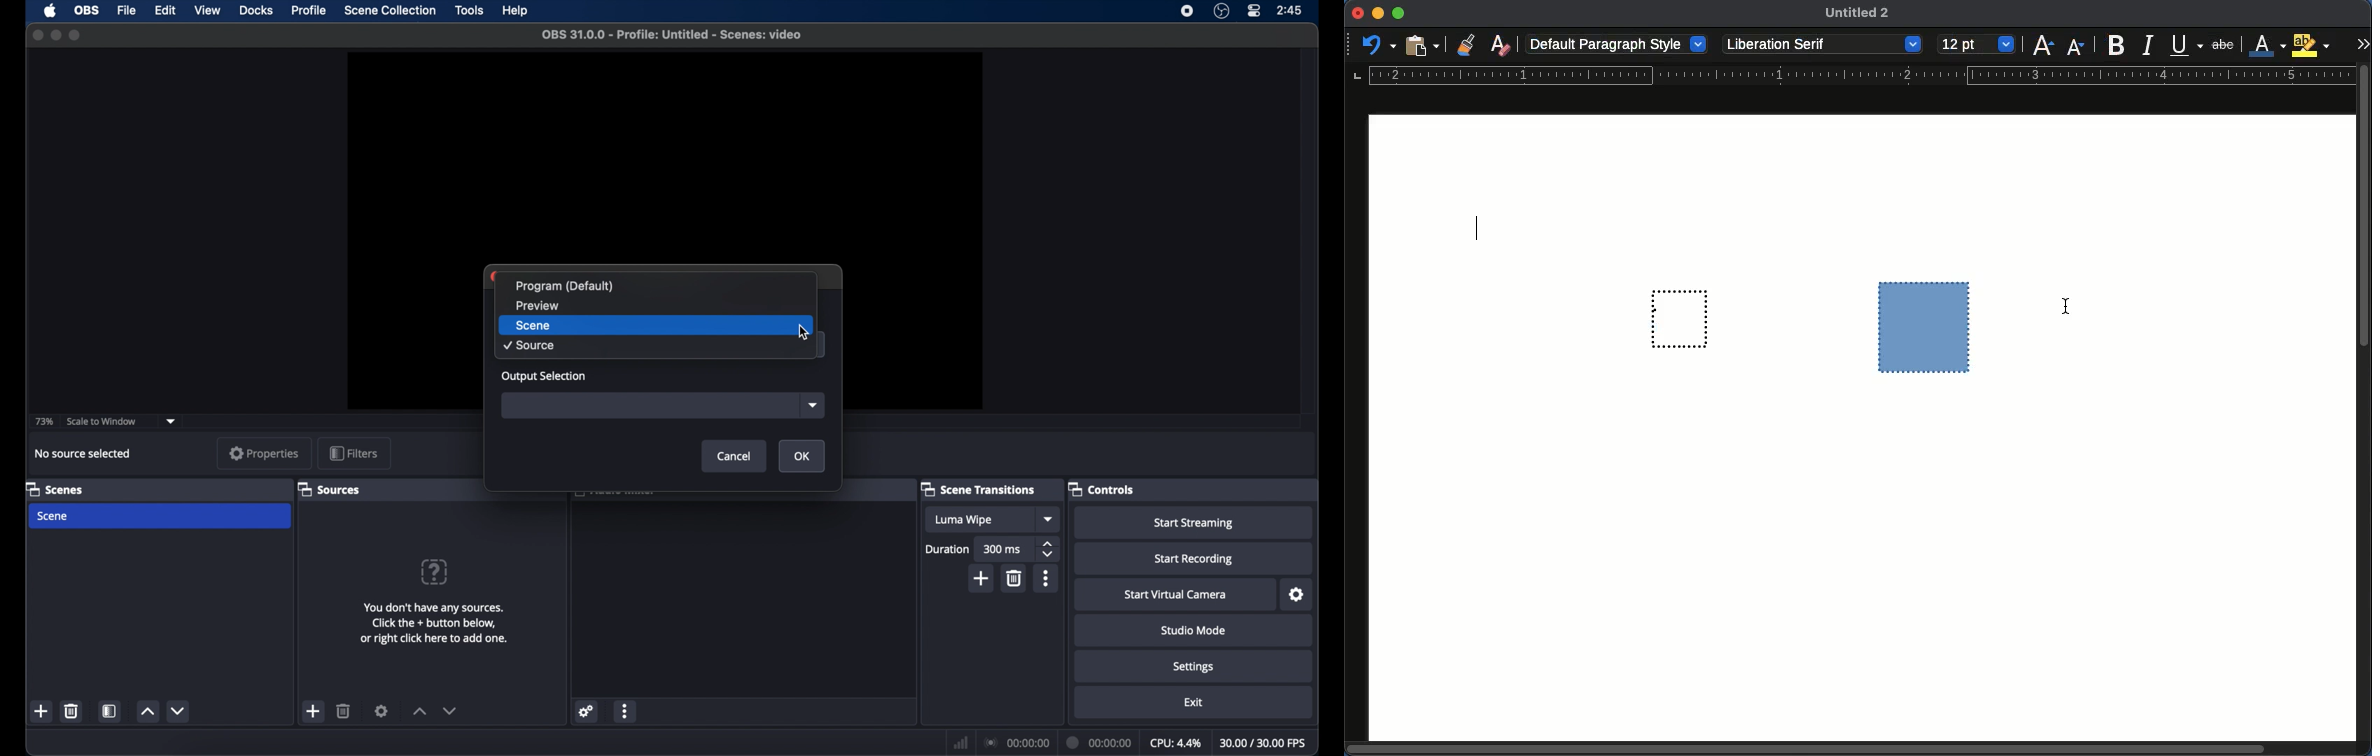 This screenshot has height=756, width=2380. I want to click on filters, so click(353, 453).